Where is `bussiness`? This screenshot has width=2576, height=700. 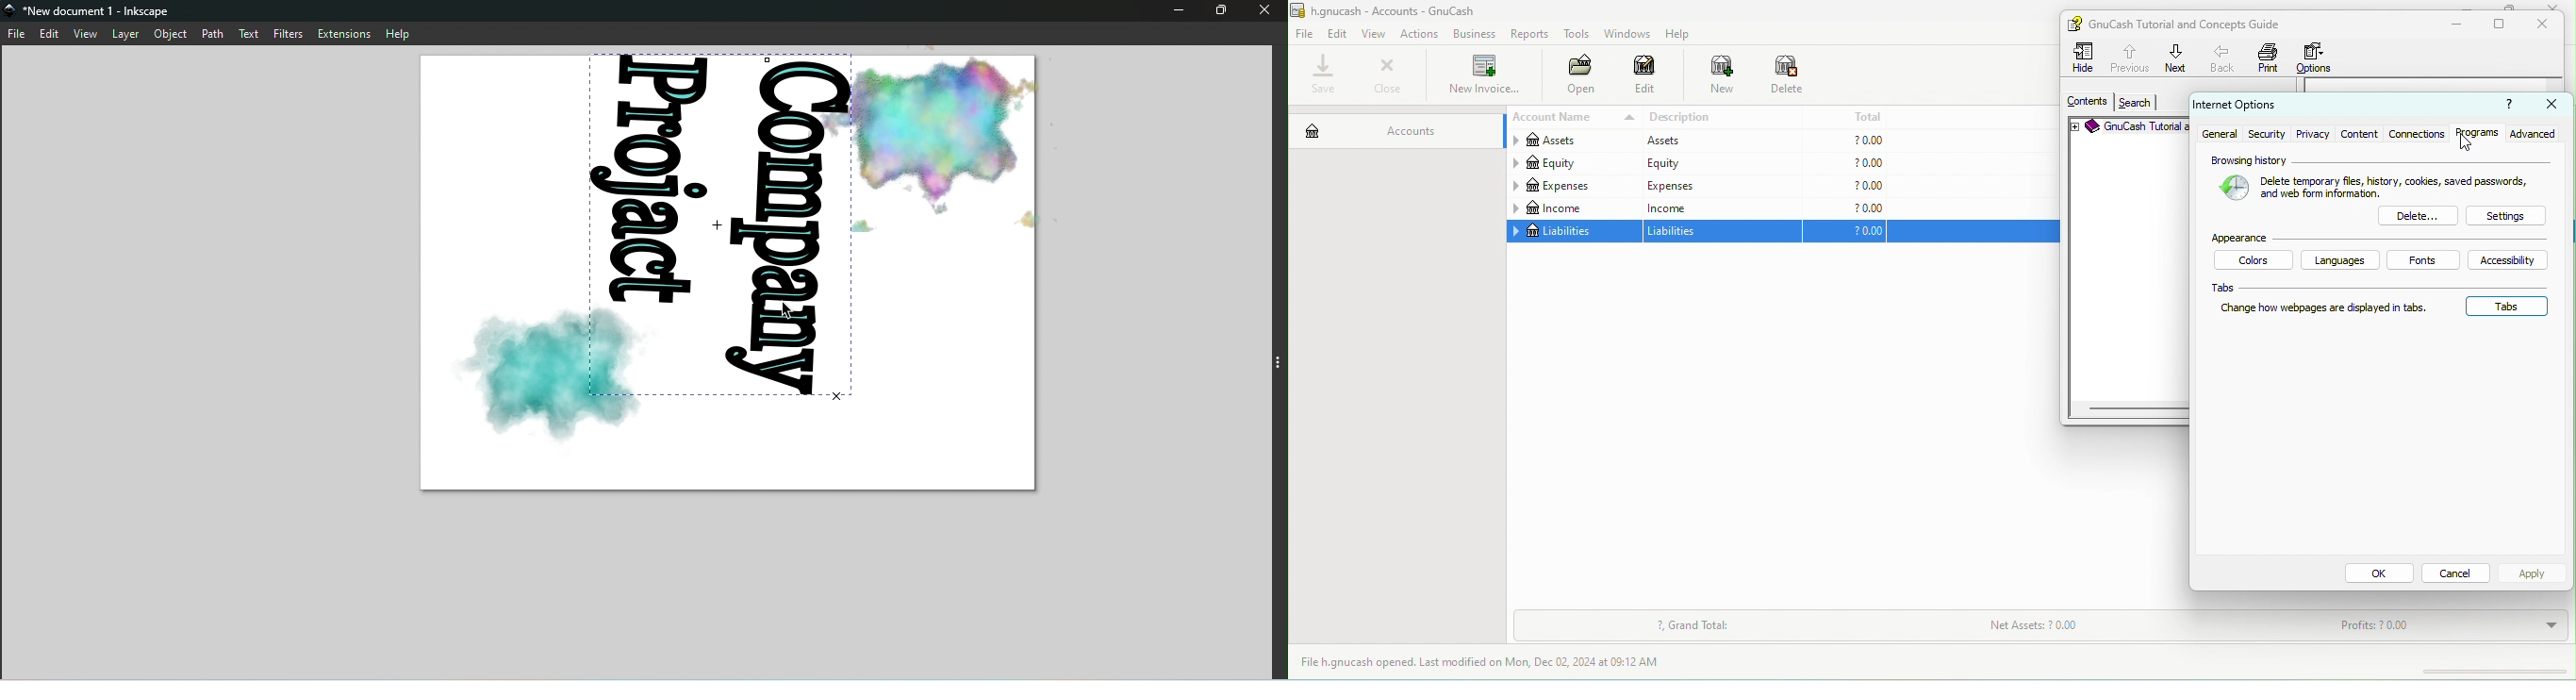 bussiness is located at coordinates (1475, 34).